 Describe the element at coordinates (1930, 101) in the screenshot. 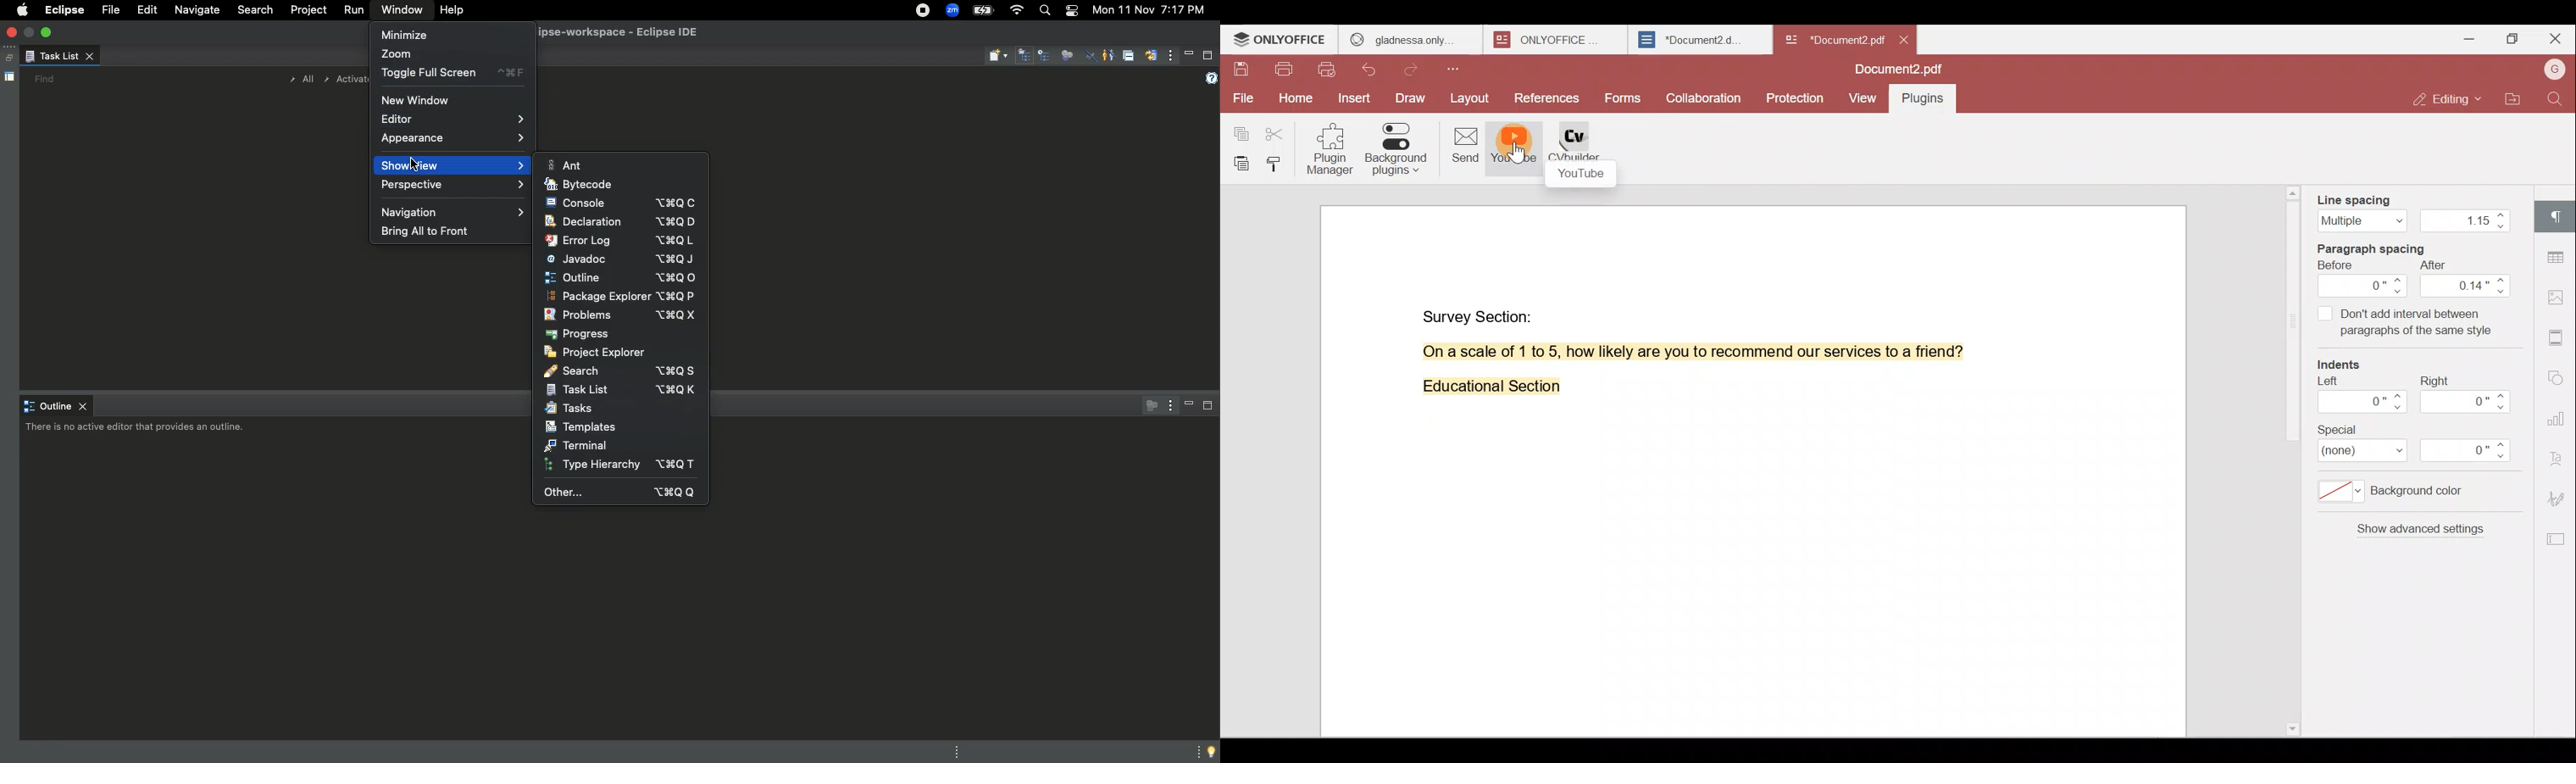

I see `plugins` at that location.